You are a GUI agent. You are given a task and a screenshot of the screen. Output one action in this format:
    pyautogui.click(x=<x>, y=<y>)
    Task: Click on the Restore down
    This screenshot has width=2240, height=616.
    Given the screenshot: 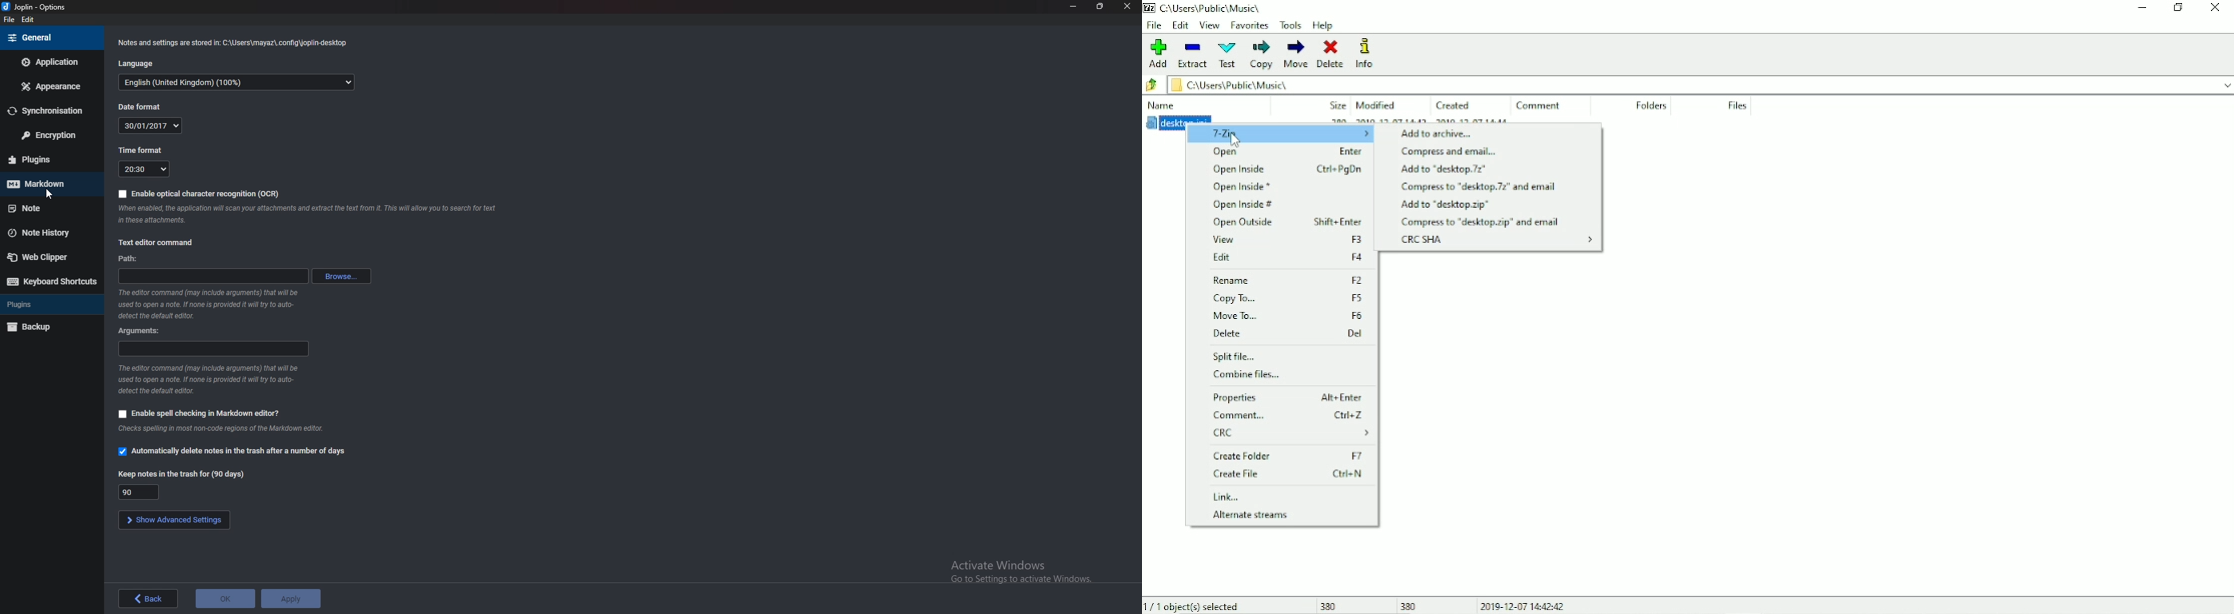 What is the action you would take?
    pyautogui.click(x=2180, y=7)
    